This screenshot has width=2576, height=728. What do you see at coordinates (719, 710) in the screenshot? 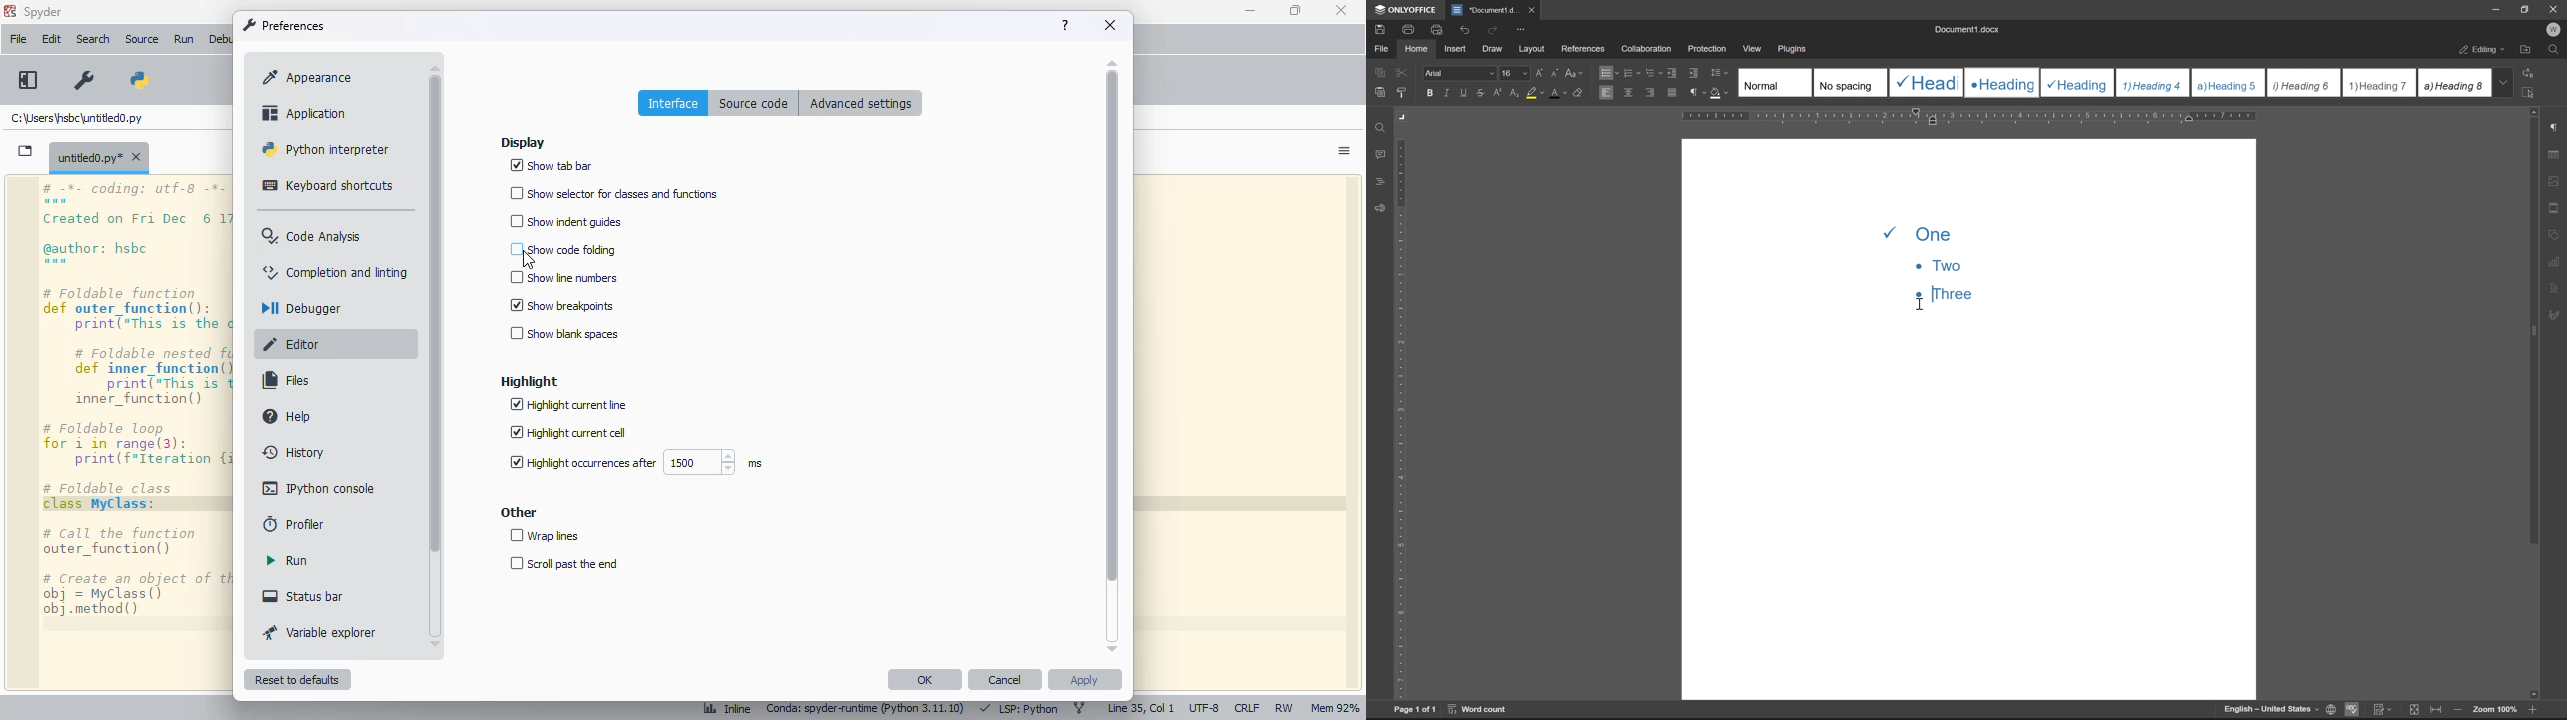
I see `inline` at bounding box center [719, 710].